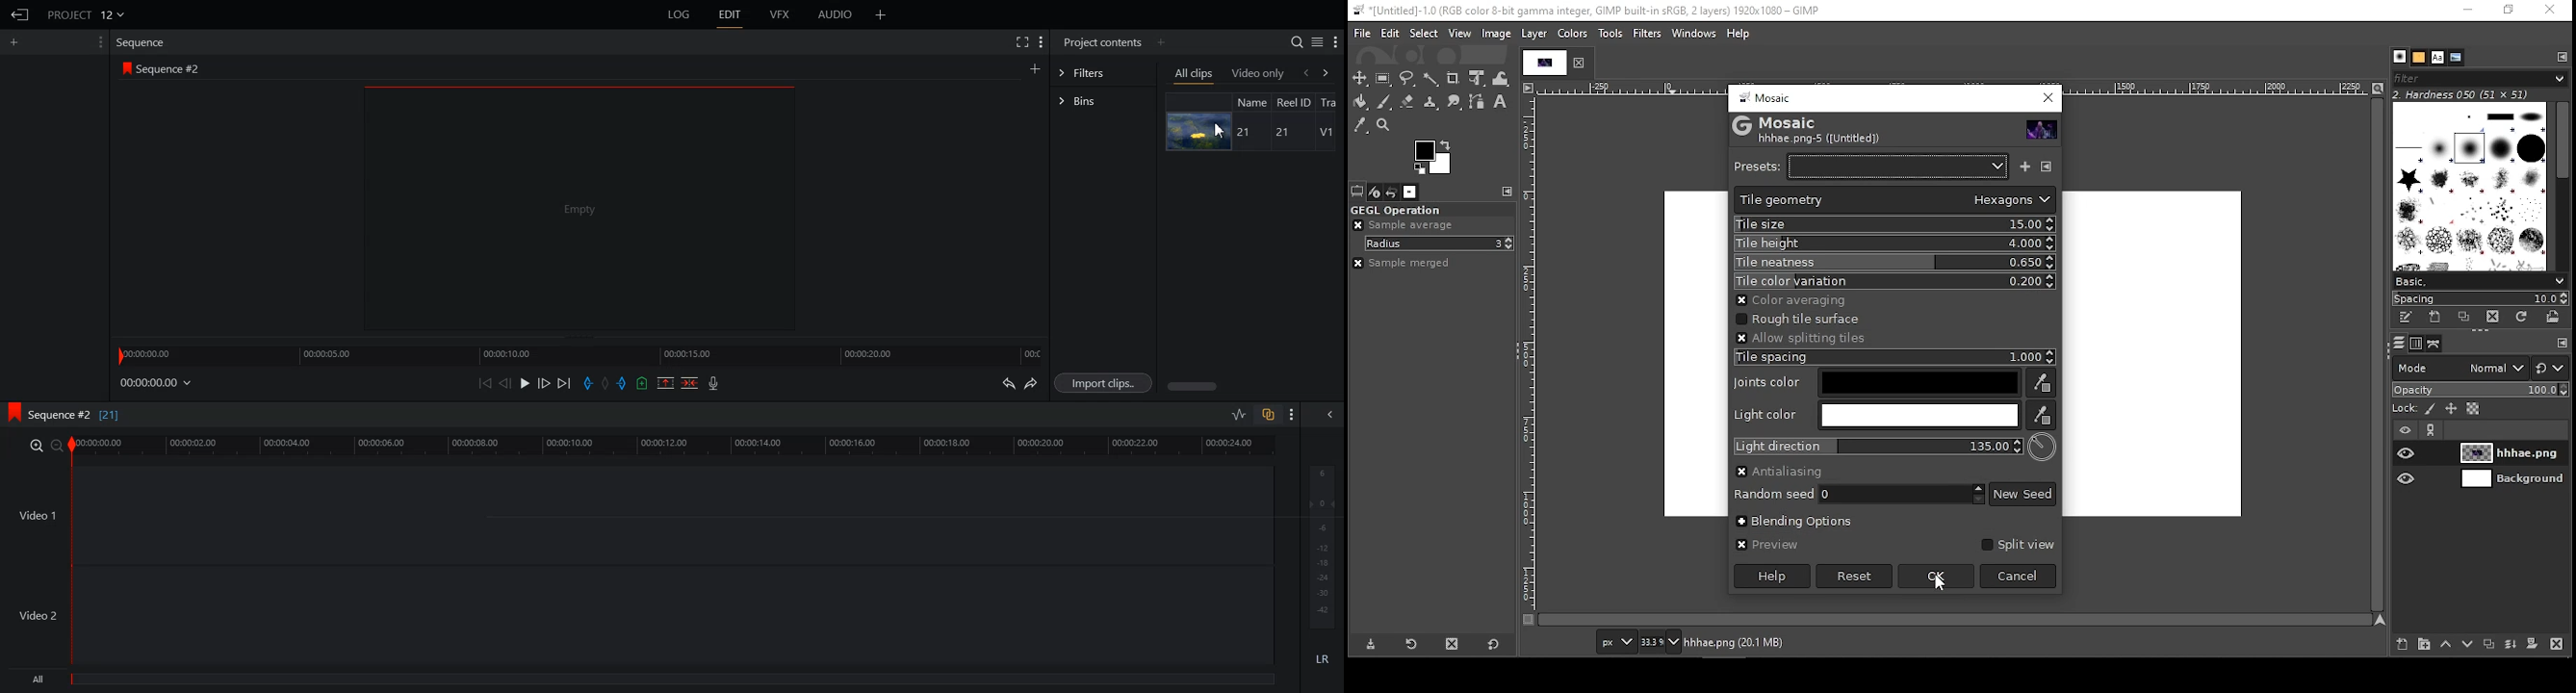 This screenshot has height=700, width=2576. I want to click on File Preview, so click(579, 207).